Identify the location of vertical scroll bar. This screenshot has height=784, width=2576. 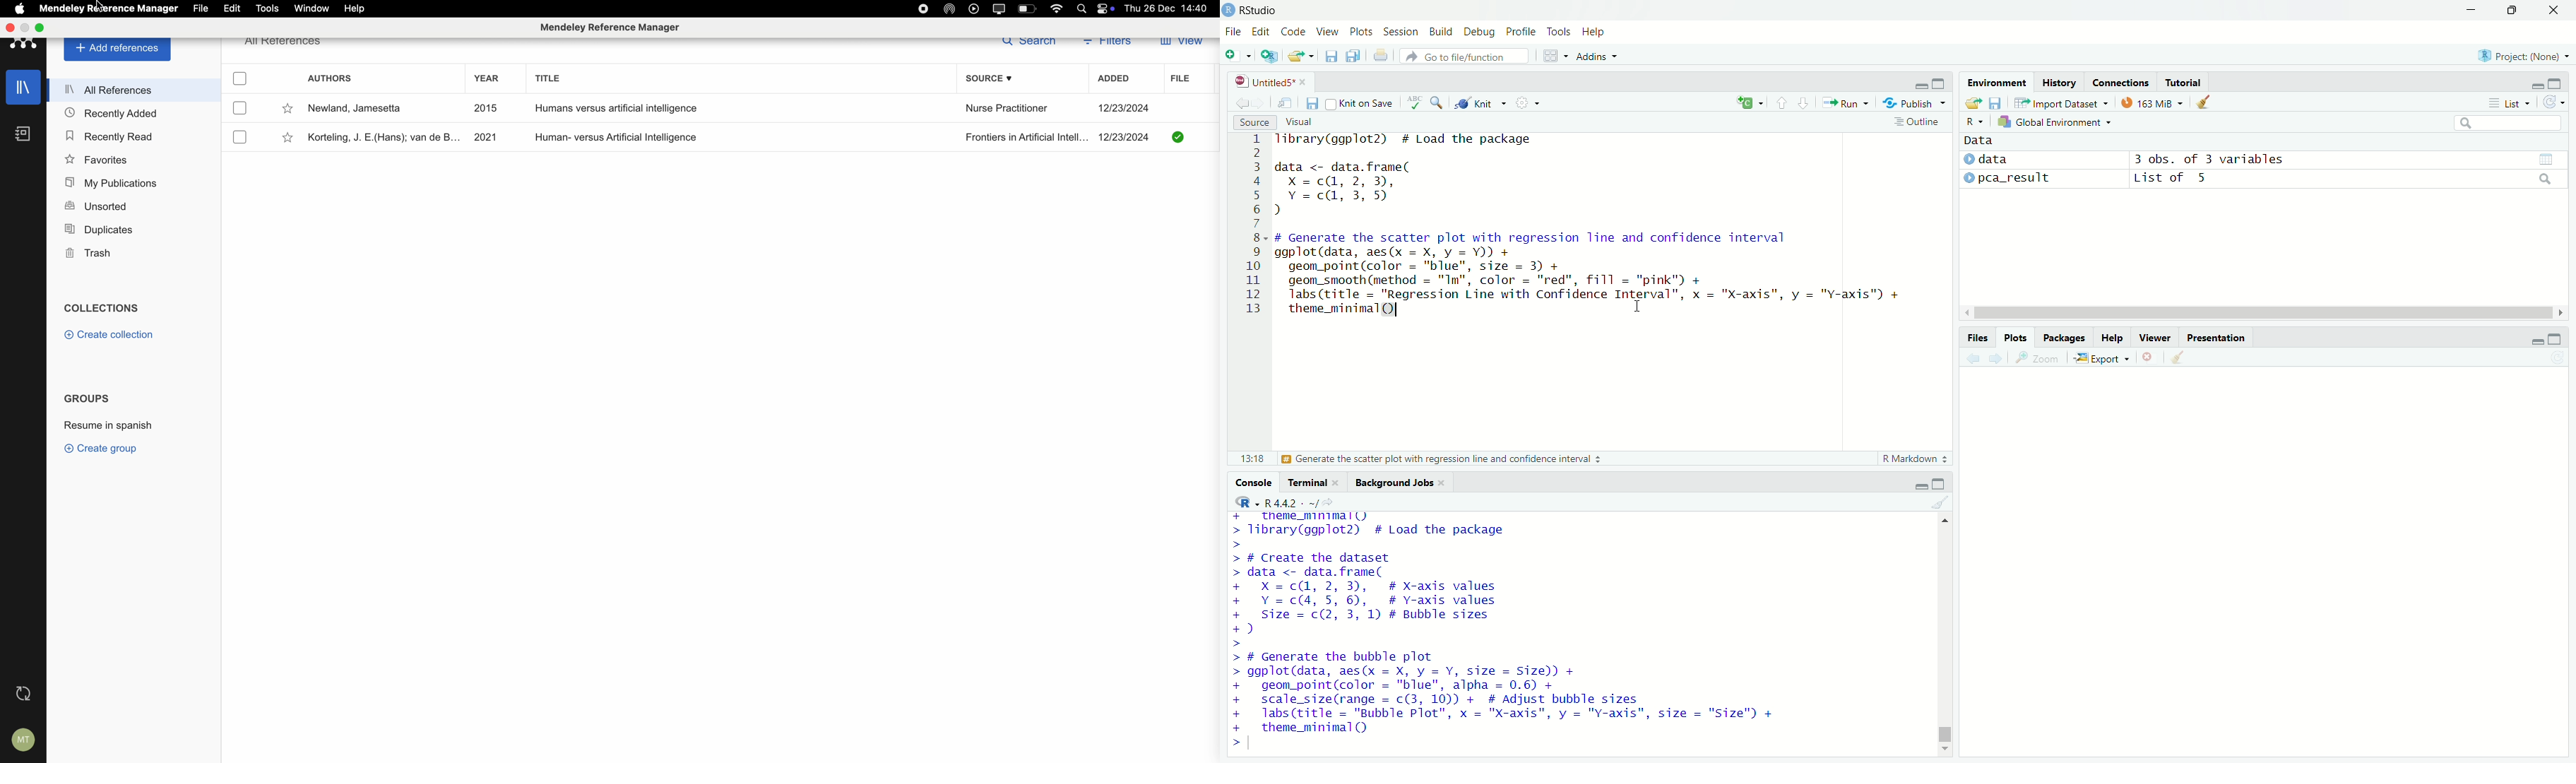
(1945, 634).